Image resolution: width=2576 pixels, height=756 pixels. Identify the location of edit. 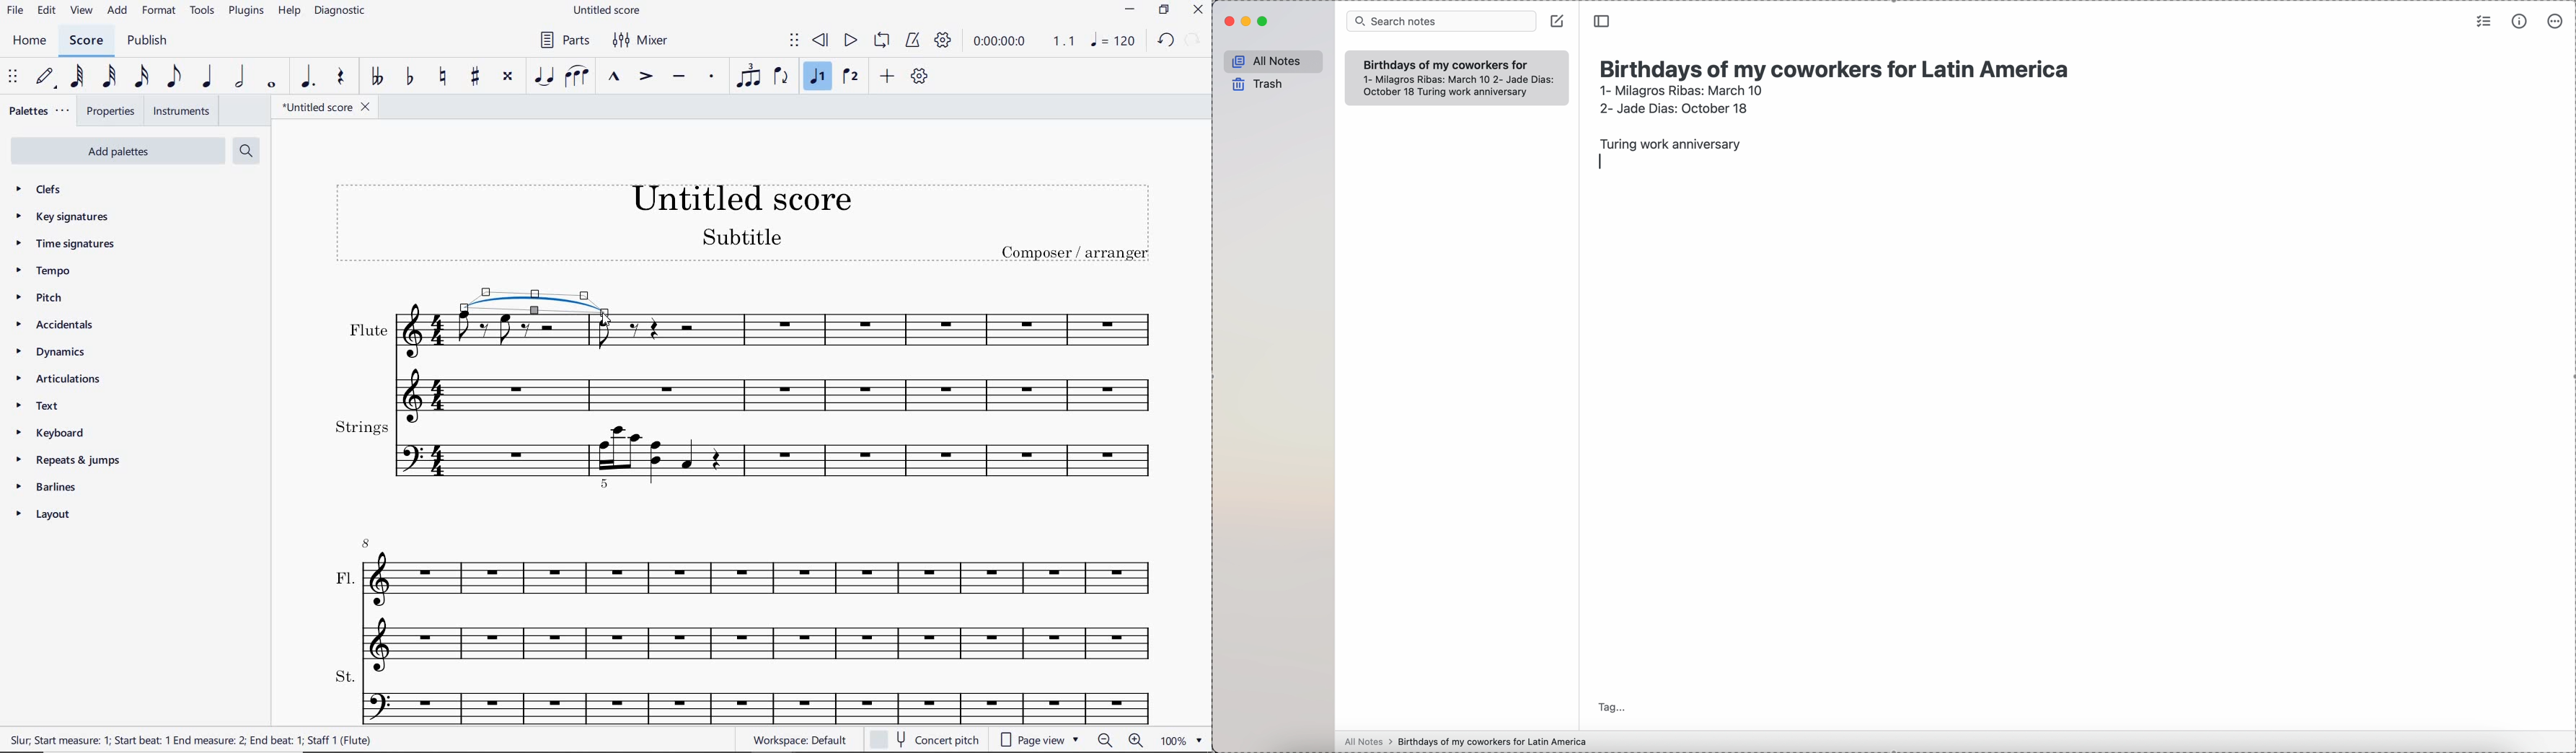
(47, 12).